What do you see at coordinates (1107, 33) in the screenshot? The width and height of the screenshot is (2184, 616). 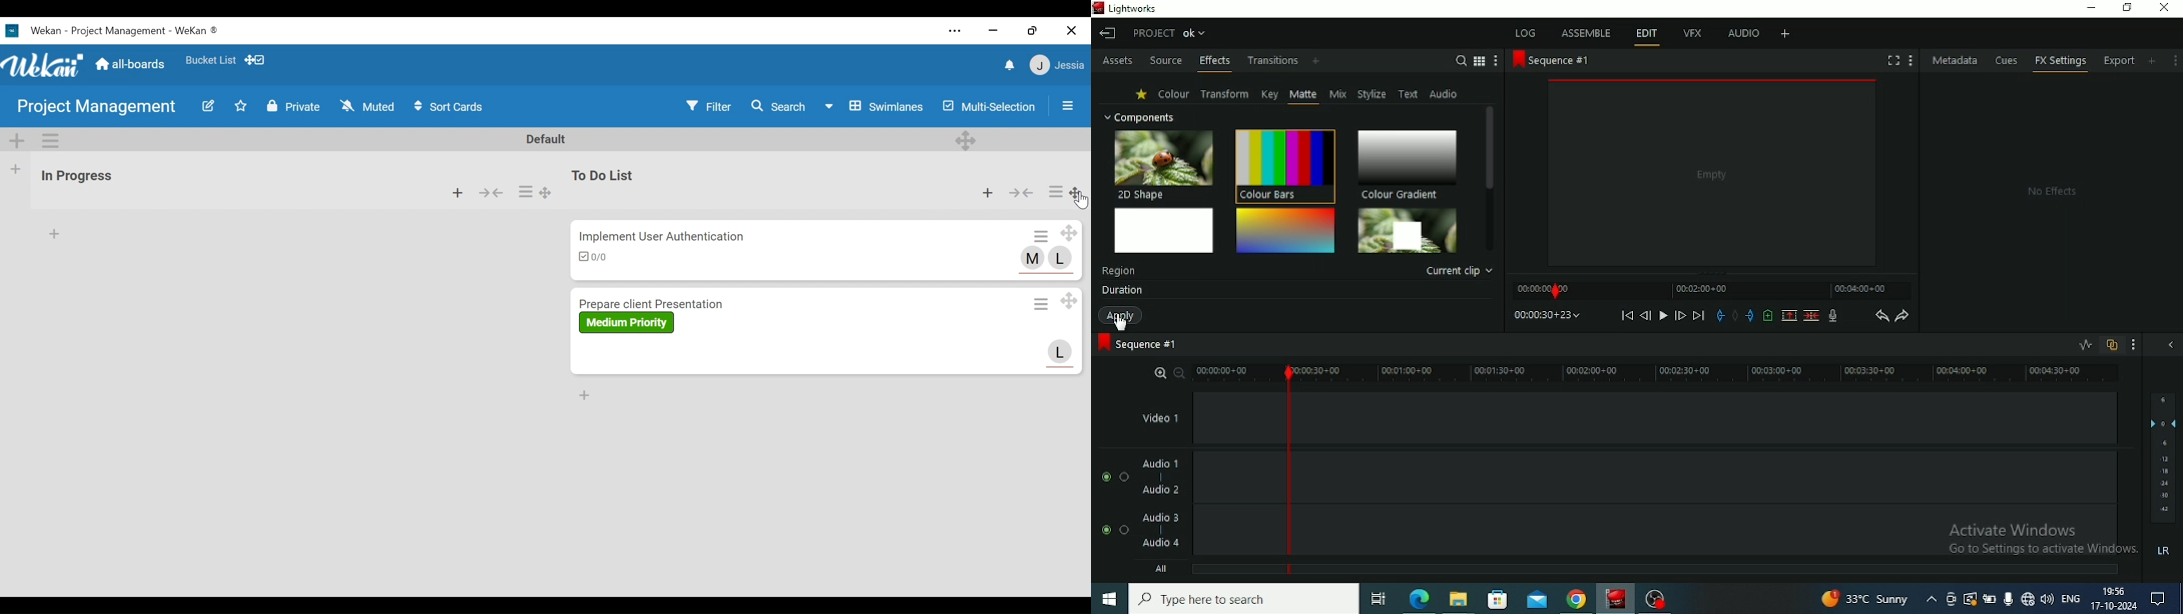 I see `Exit` at bounding box center [1107, 33].